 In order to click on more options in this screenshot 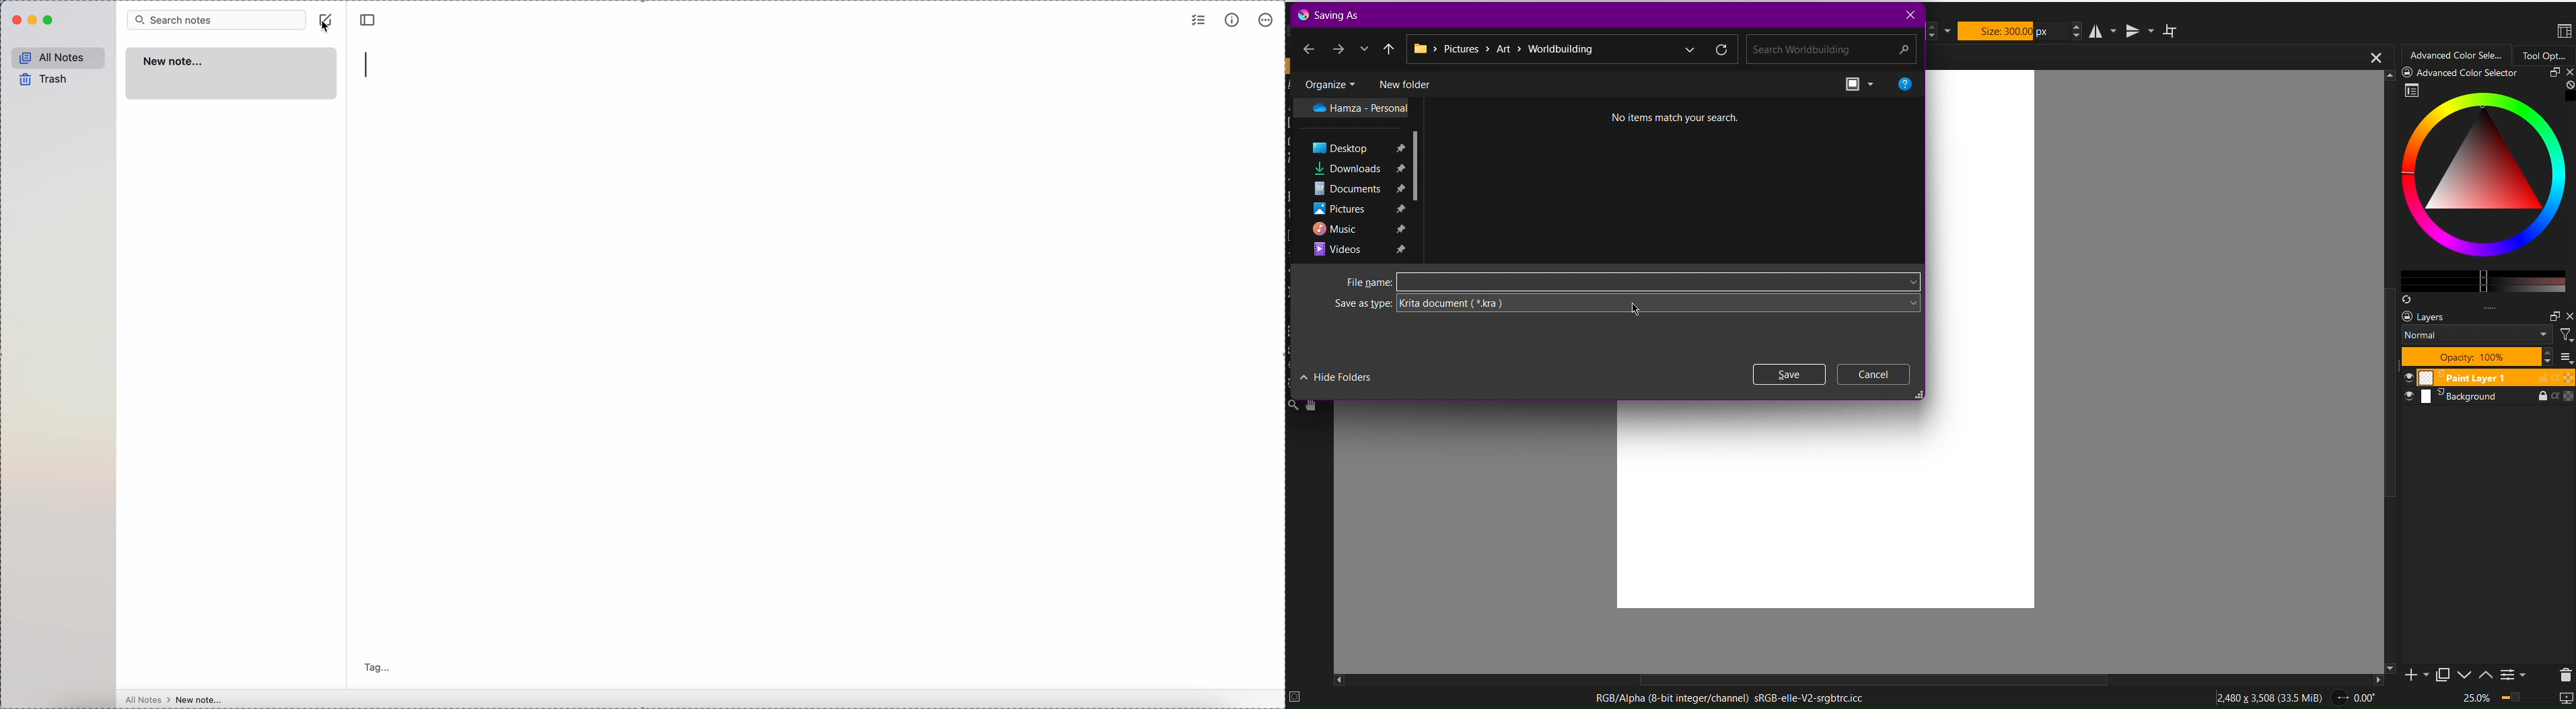, I will do `click(1265, 21)`.